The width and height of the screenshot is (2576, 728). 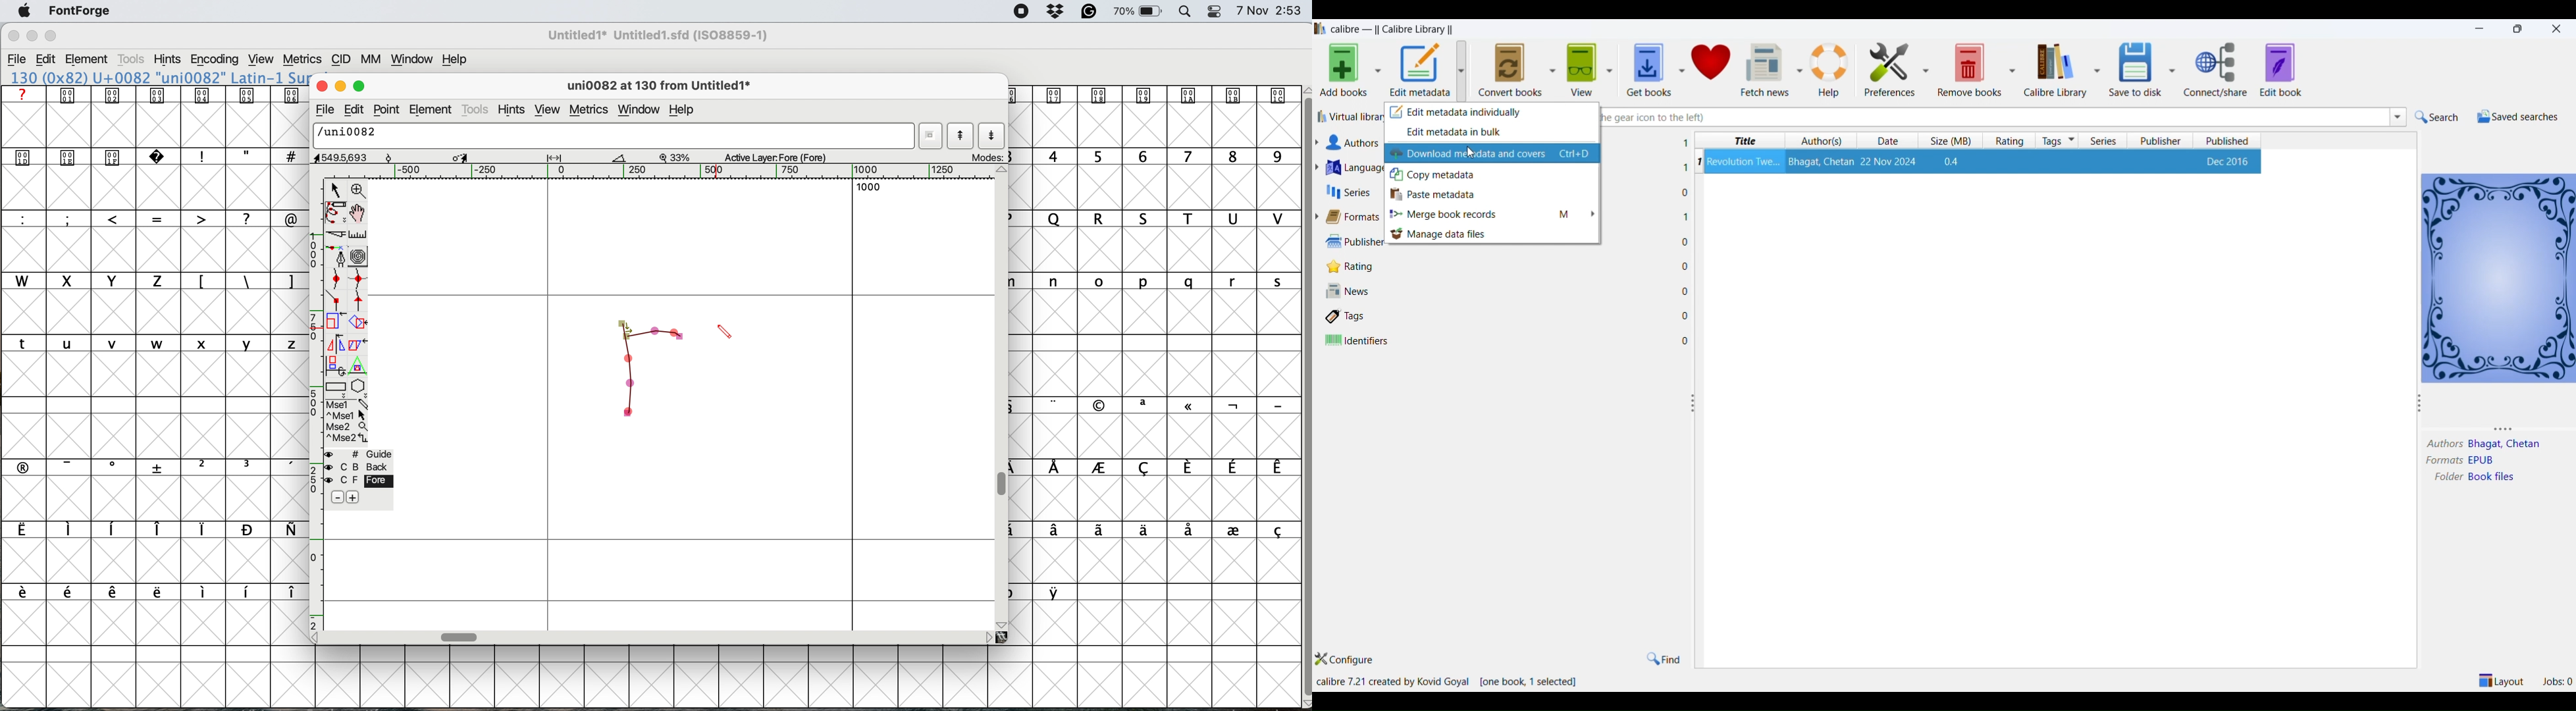 I want to click on 1, so click(x=1686, y=216).